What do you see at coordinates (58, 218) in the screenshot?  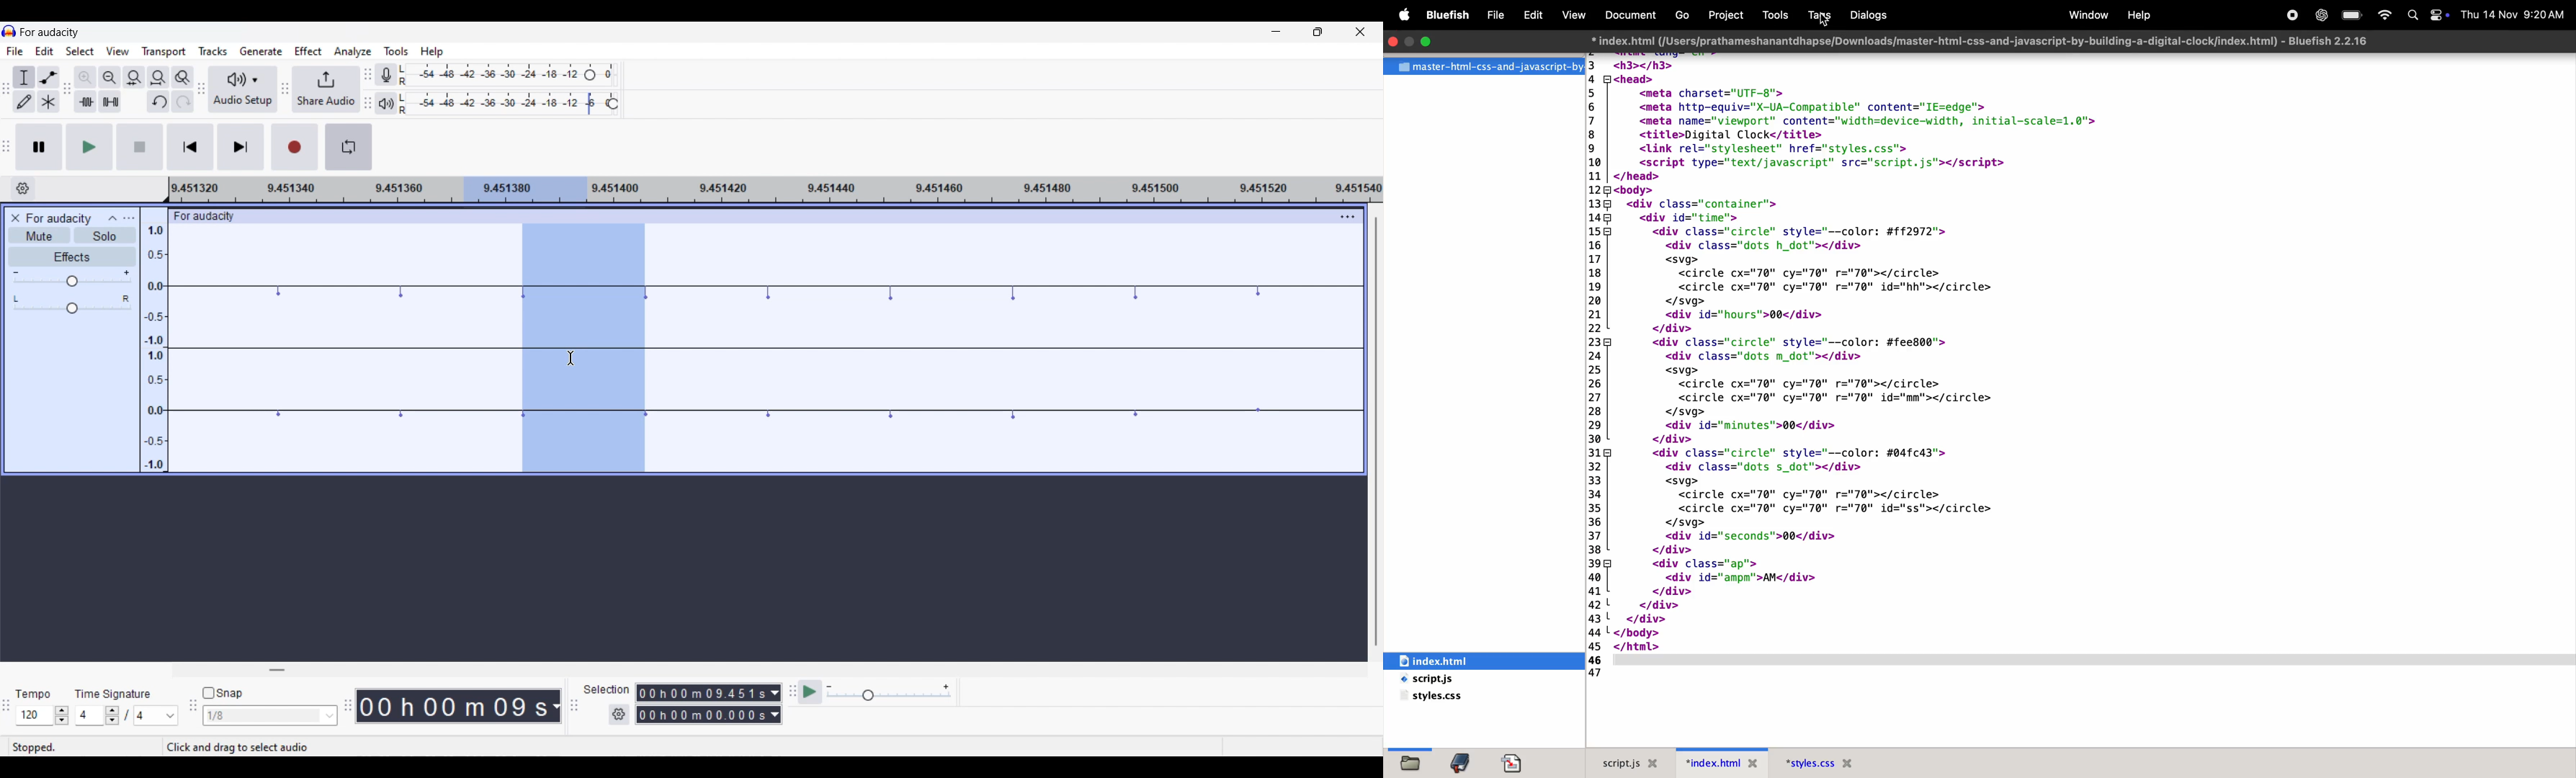 I see `Current project` at bounding box center [58, 218].